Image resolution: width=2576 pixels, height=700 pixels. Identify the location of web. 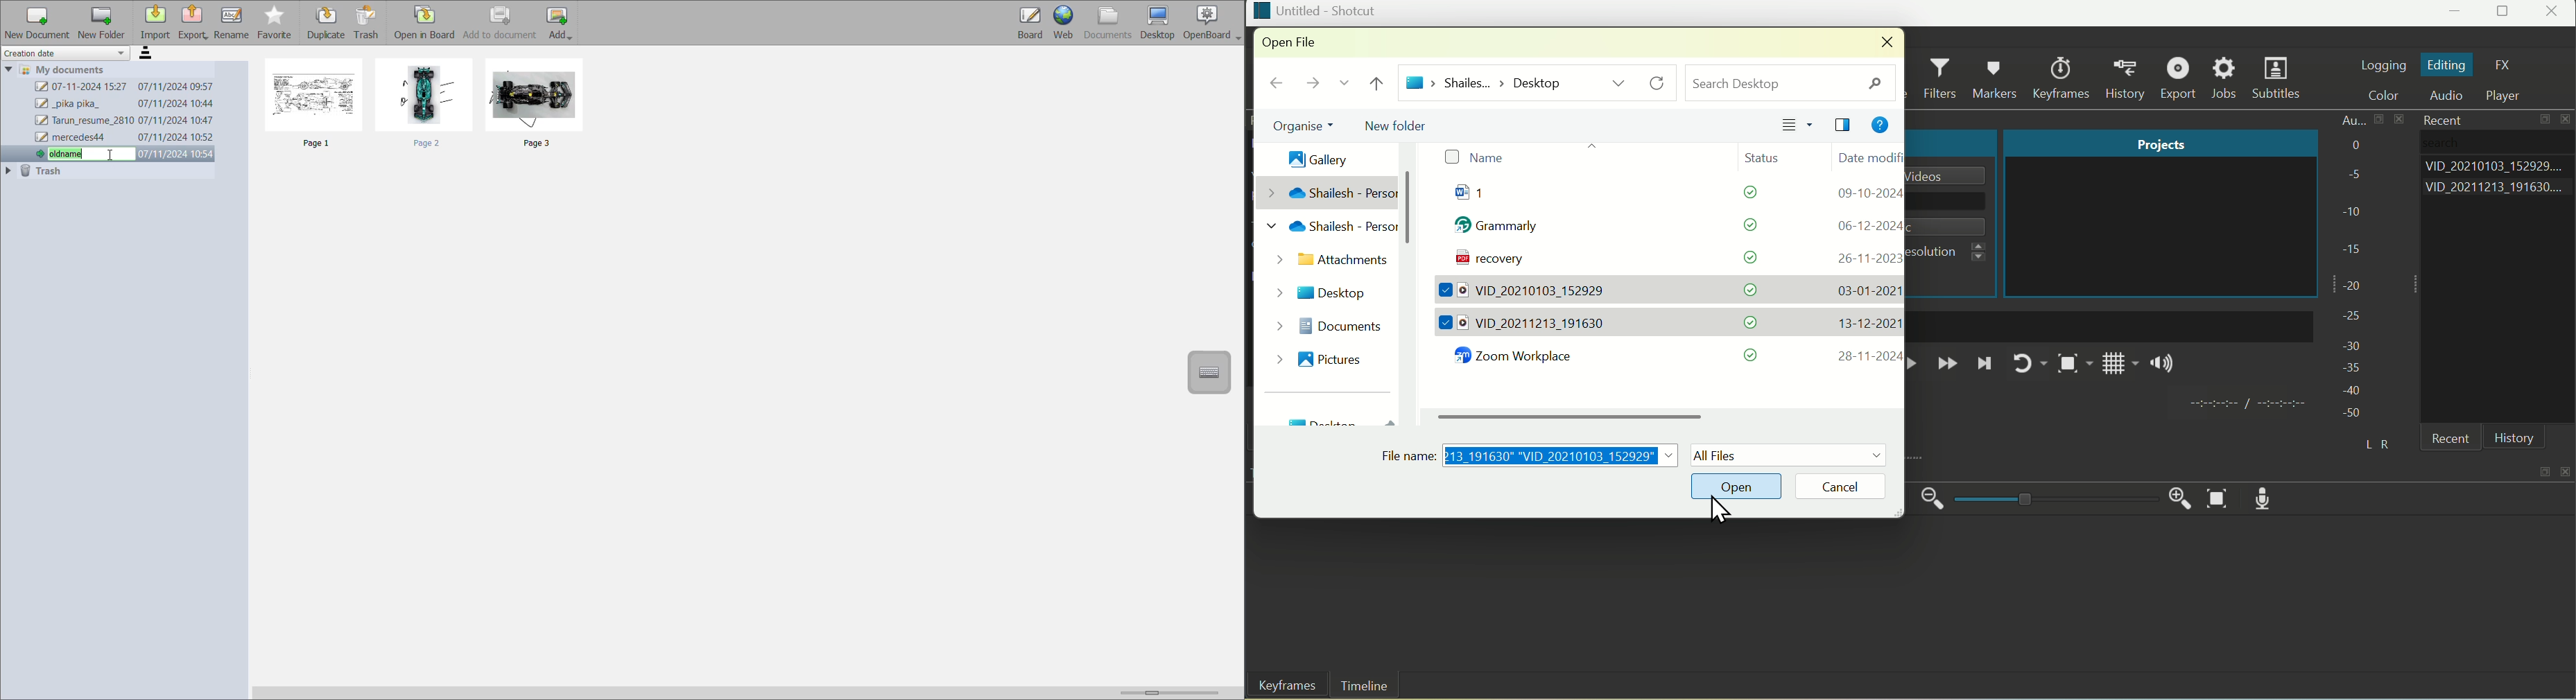
(1064, 23).